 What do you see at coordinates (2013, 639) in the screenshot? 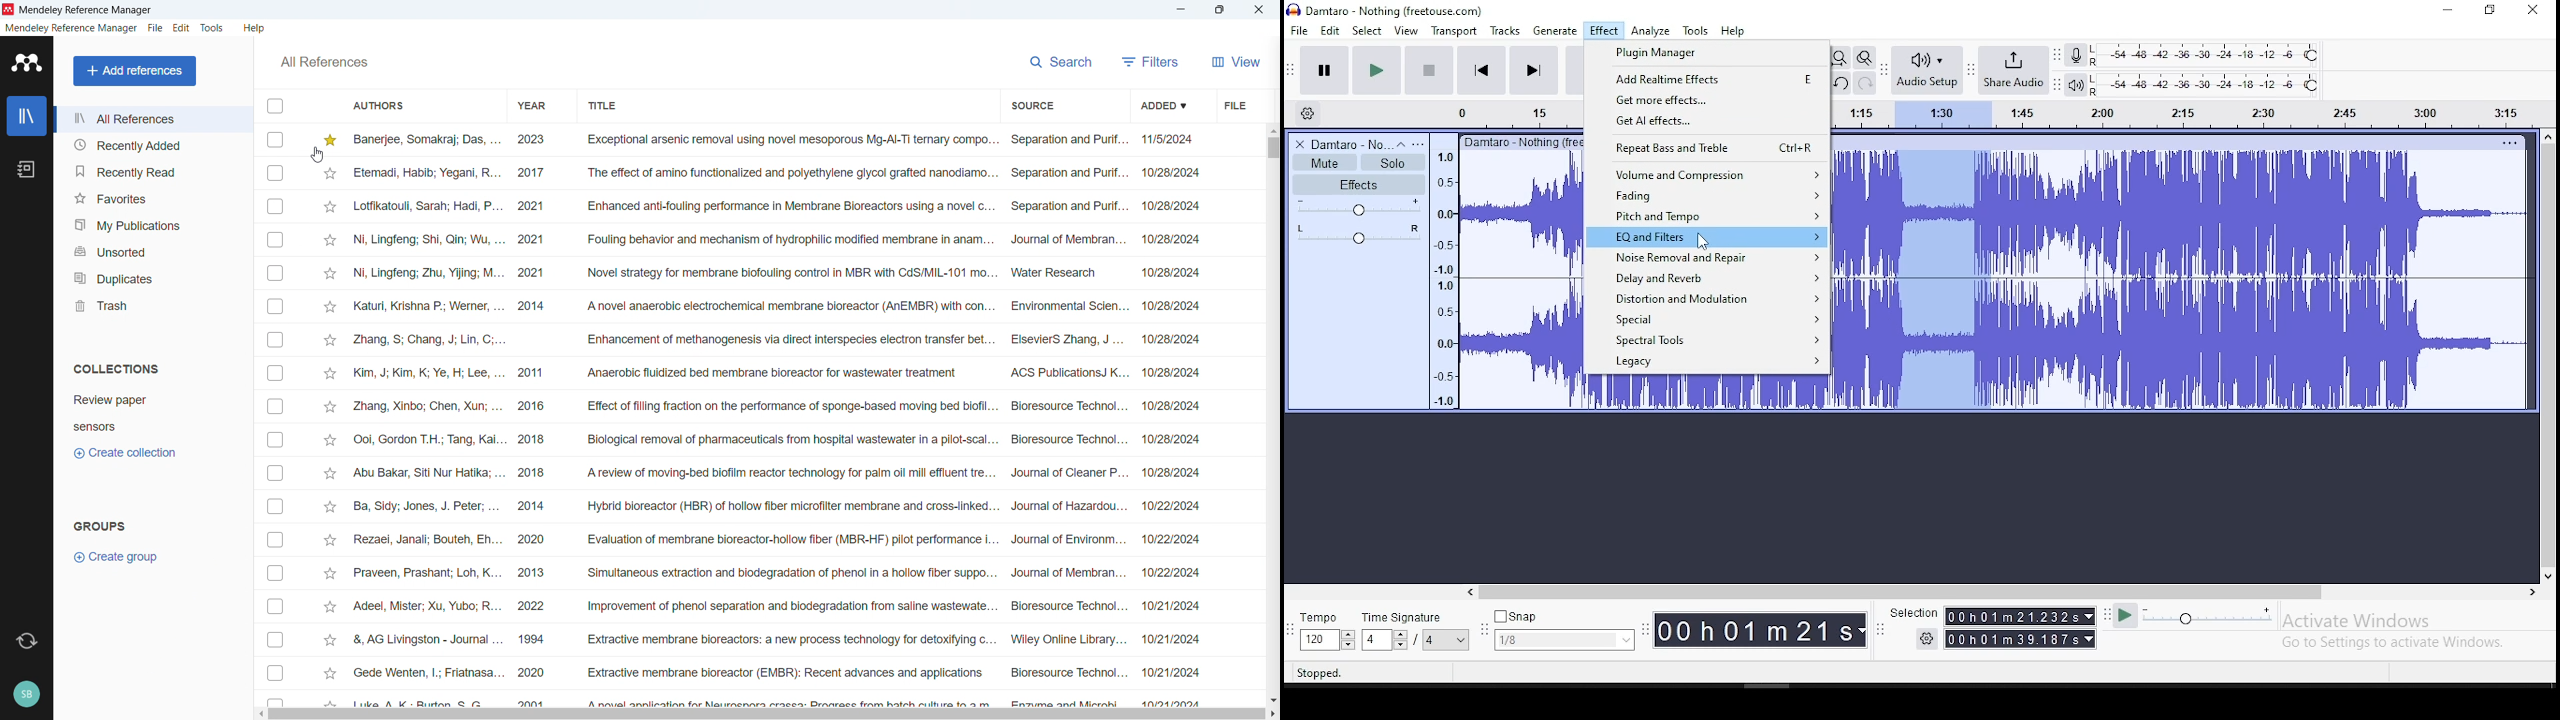
I see `00 h 01 m 39.187s` at bounding box center [2013, 639].